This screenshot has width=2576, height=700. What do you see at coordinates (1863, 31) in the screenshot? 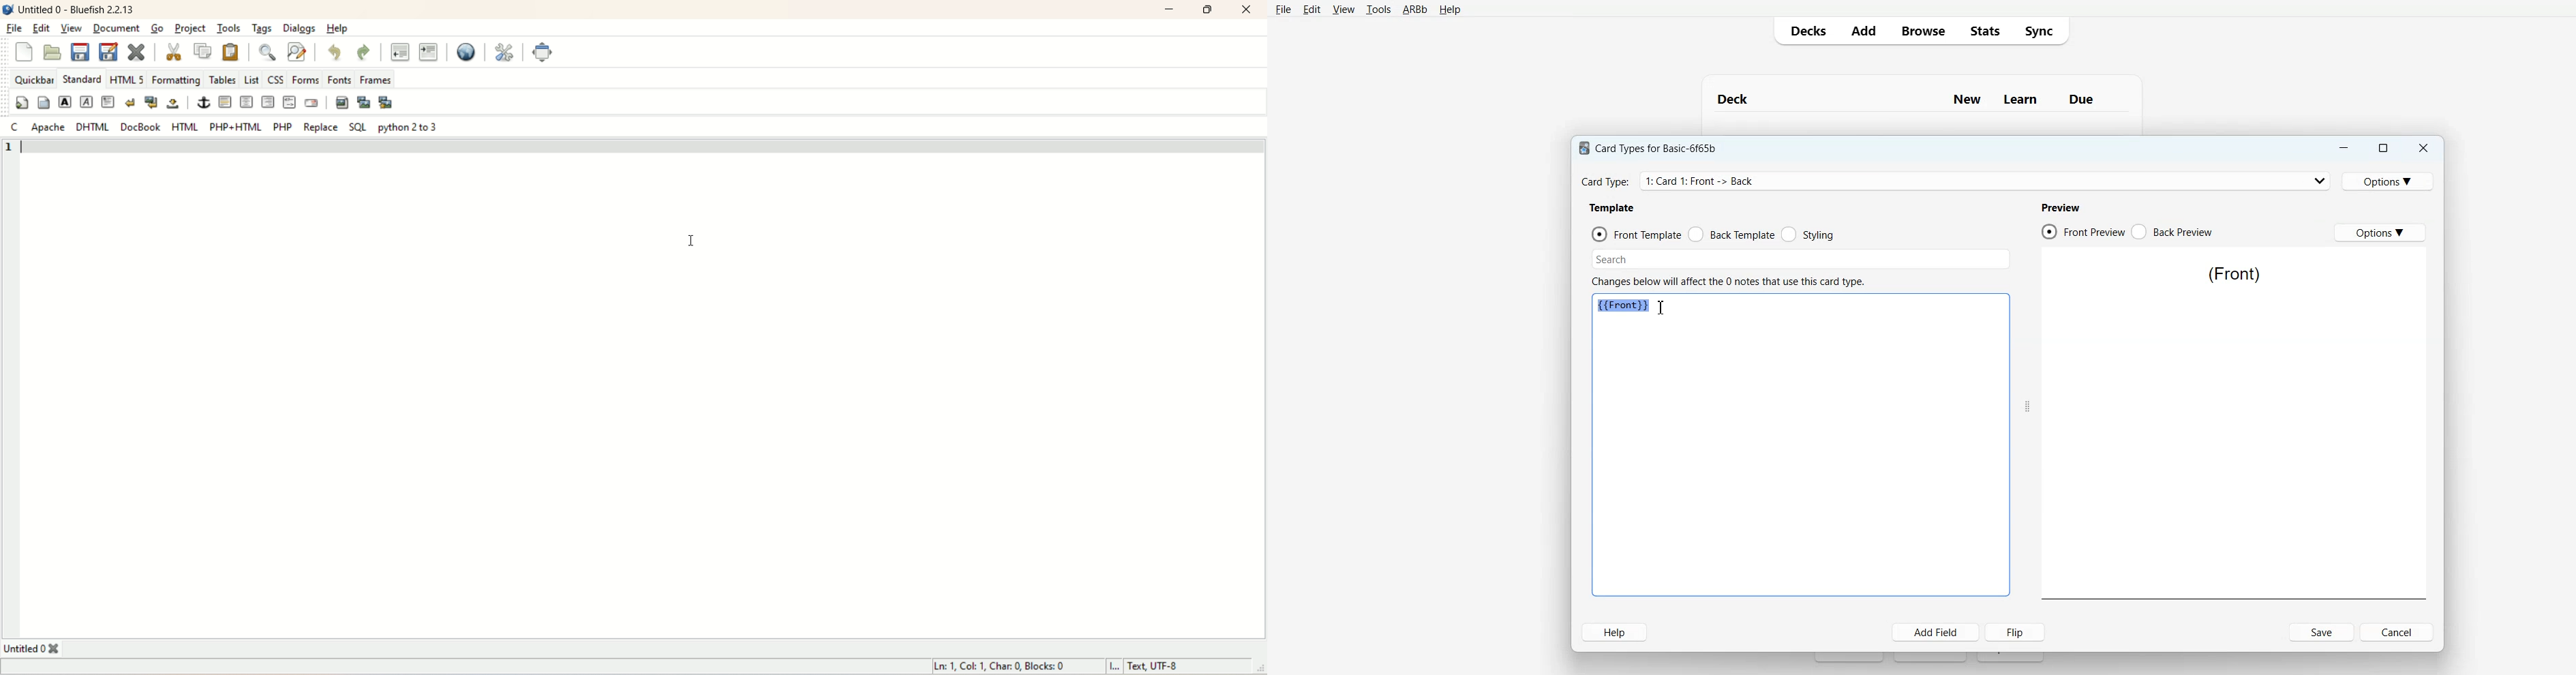
I see `Add` at bounding box center [1863, 31].